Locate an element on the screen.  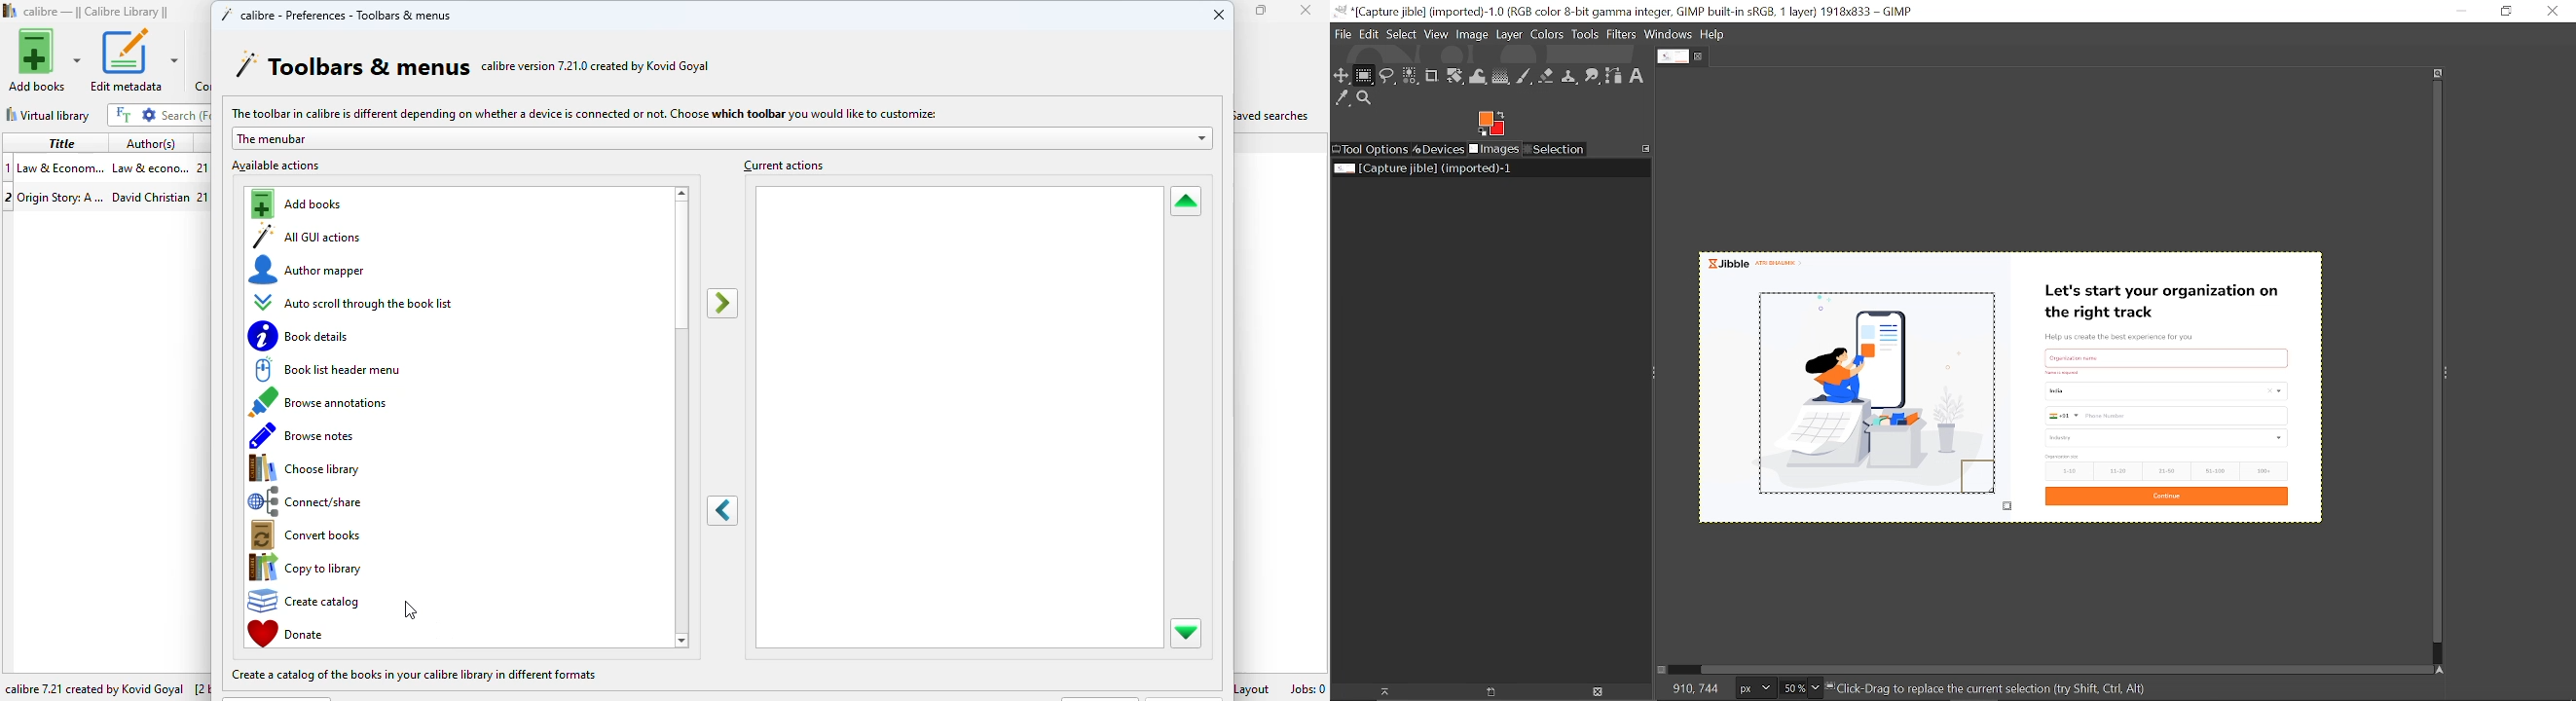
maximize is located at coordinates (1262, 10).